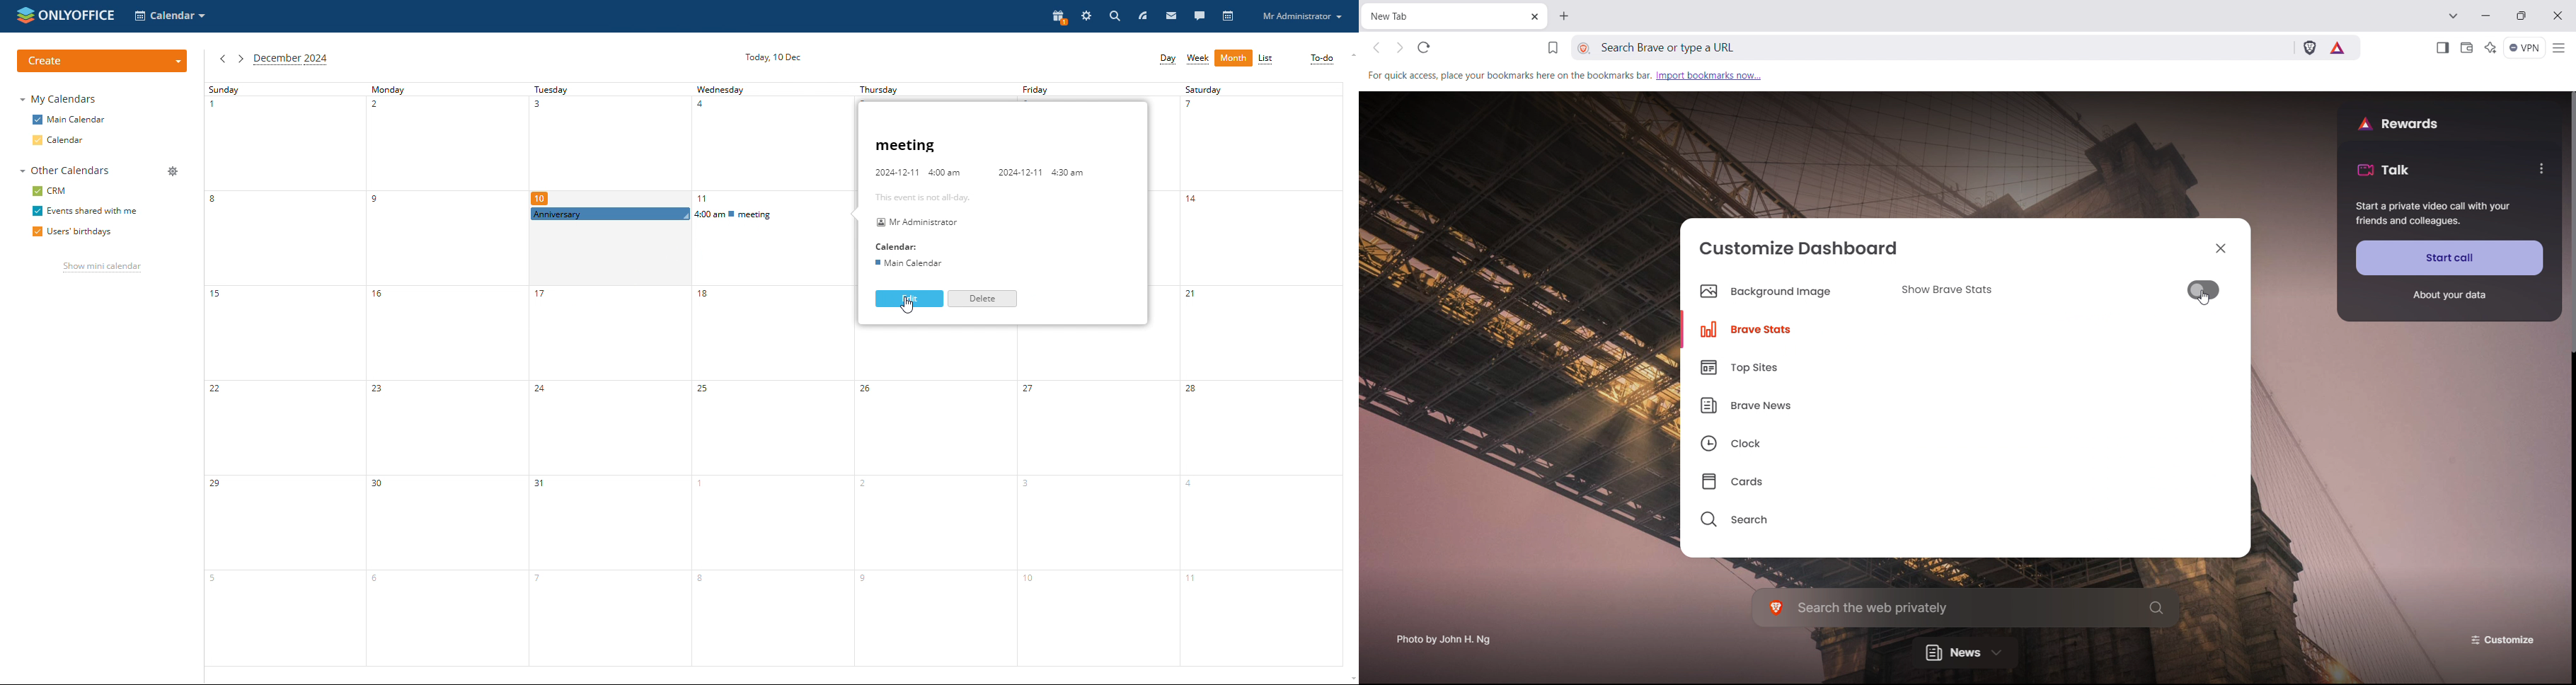  I want to click on open sidebar, so click(2442, 48).